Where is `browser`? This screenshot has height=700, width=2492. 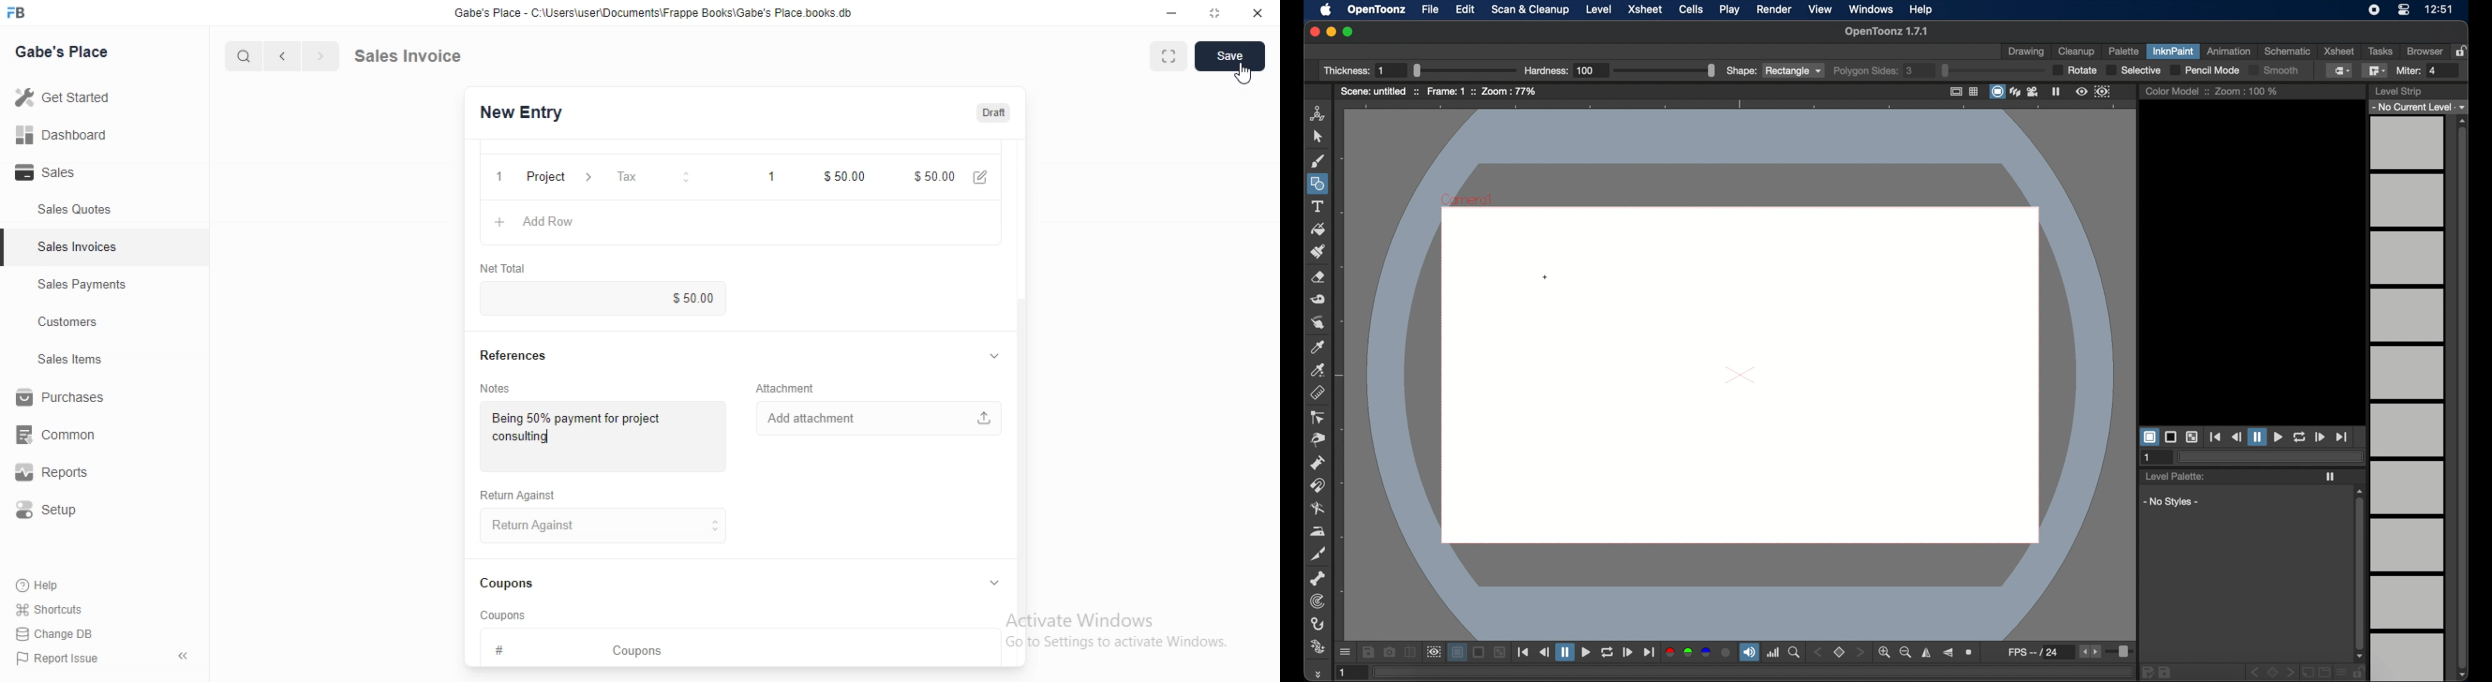 browser is located at coordinates (2426, 51).